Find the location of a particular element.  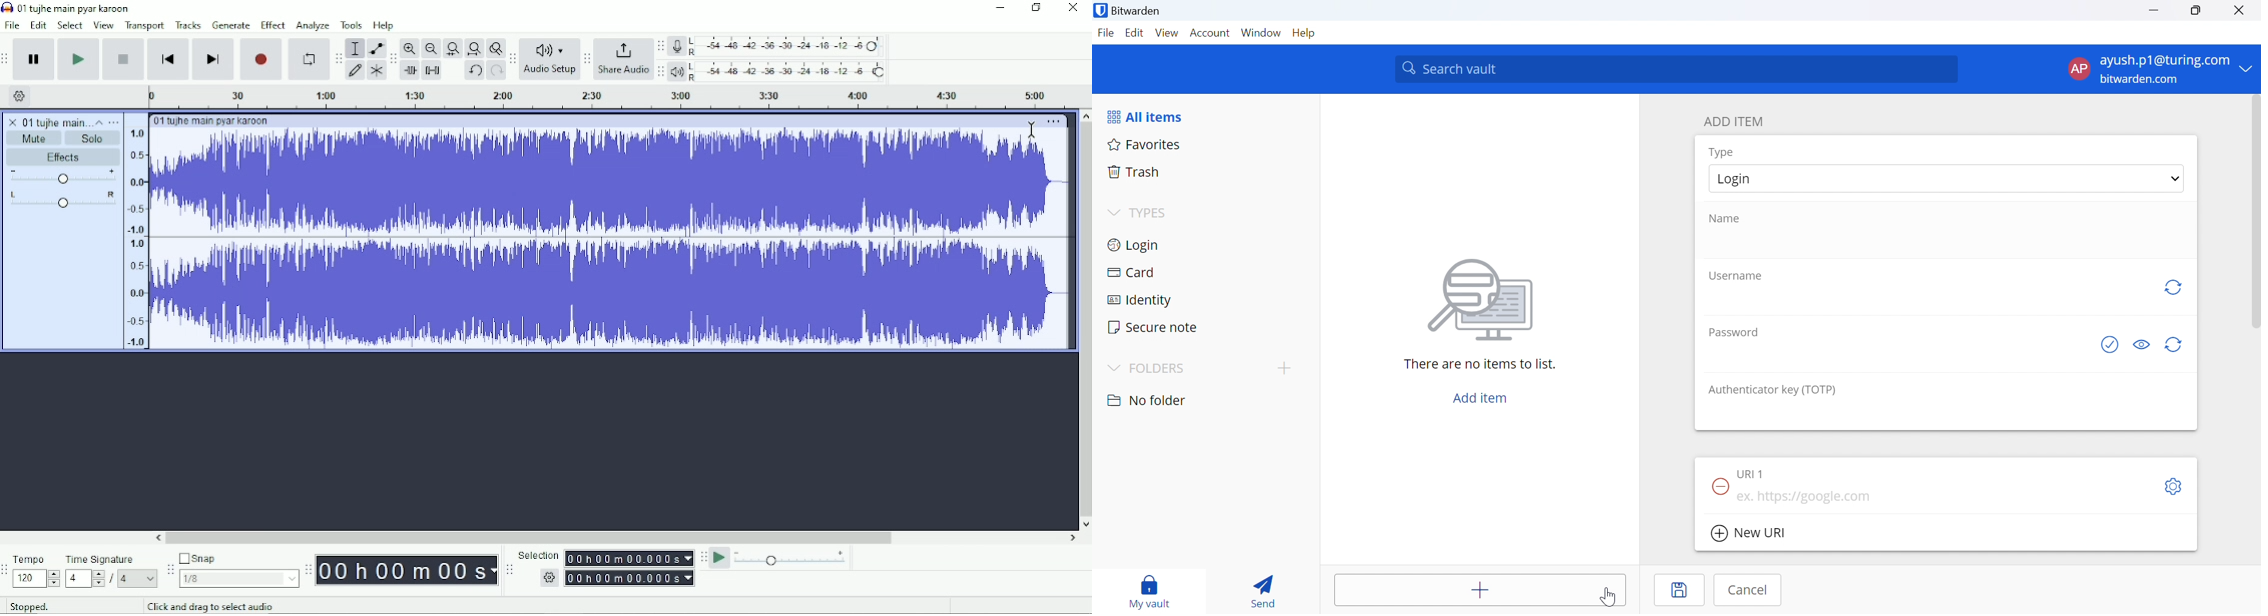

Help is located at coordinates (385, 25).